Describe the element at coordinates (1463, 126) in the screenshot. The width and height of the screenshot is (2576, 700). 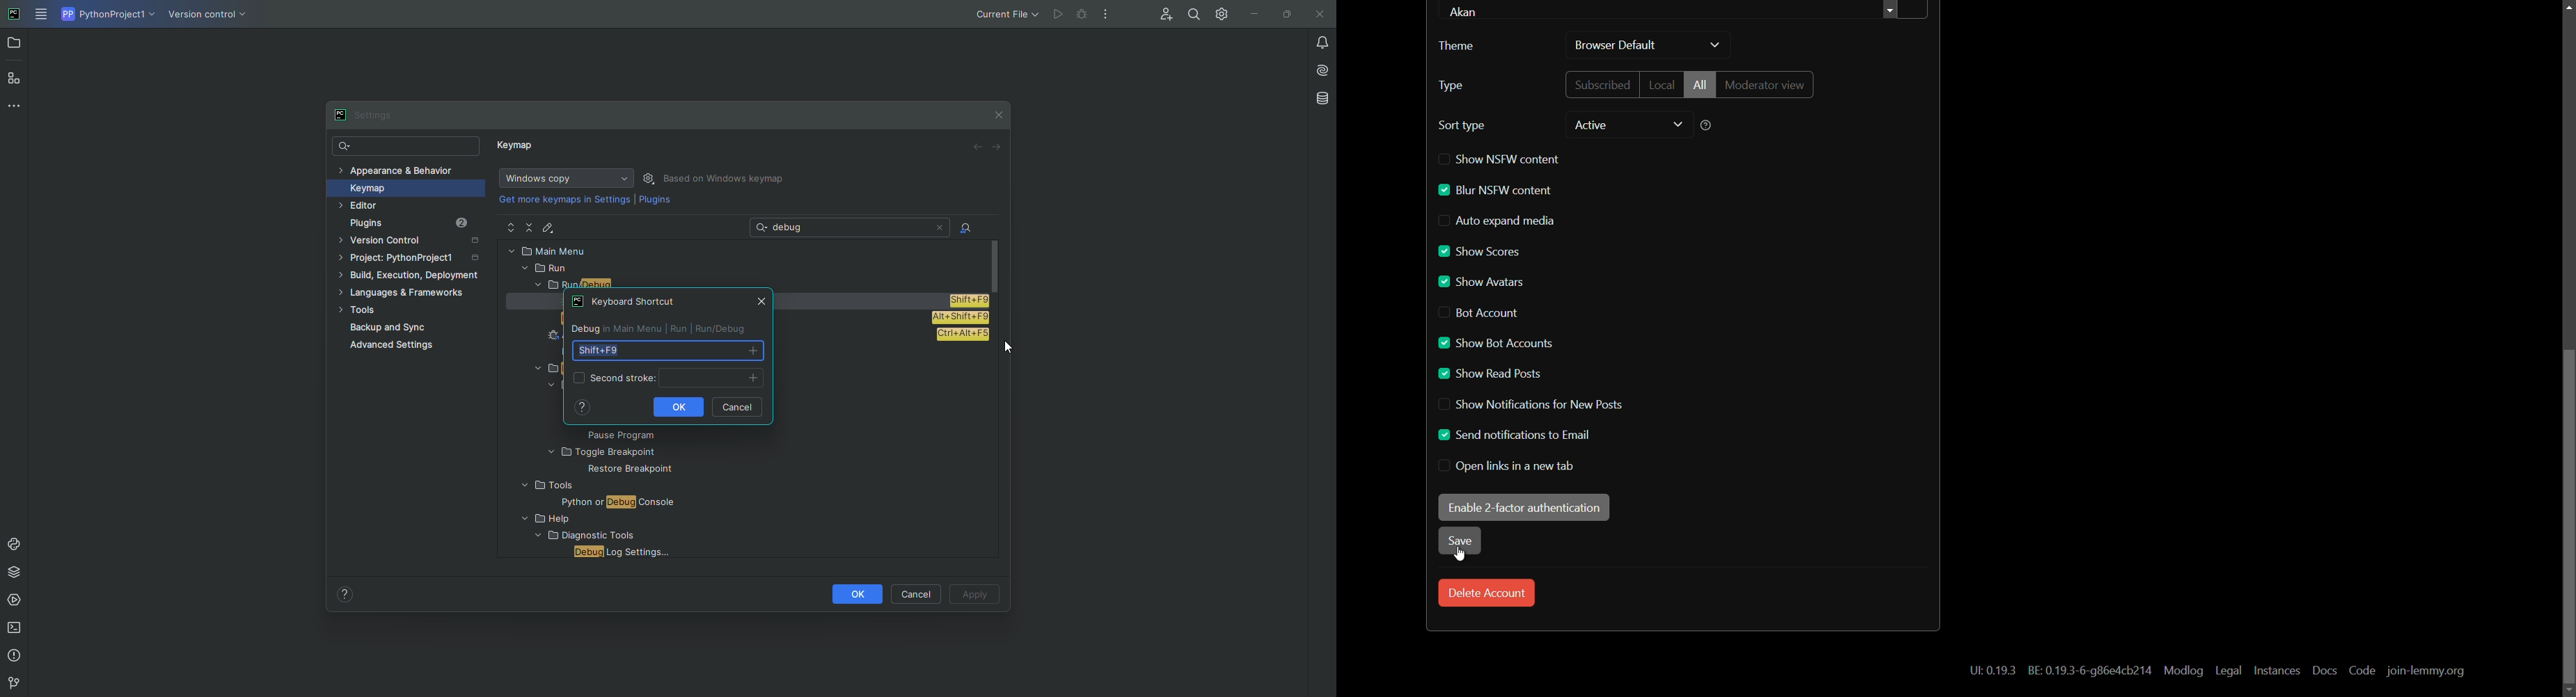
I see `sort type` at that location.